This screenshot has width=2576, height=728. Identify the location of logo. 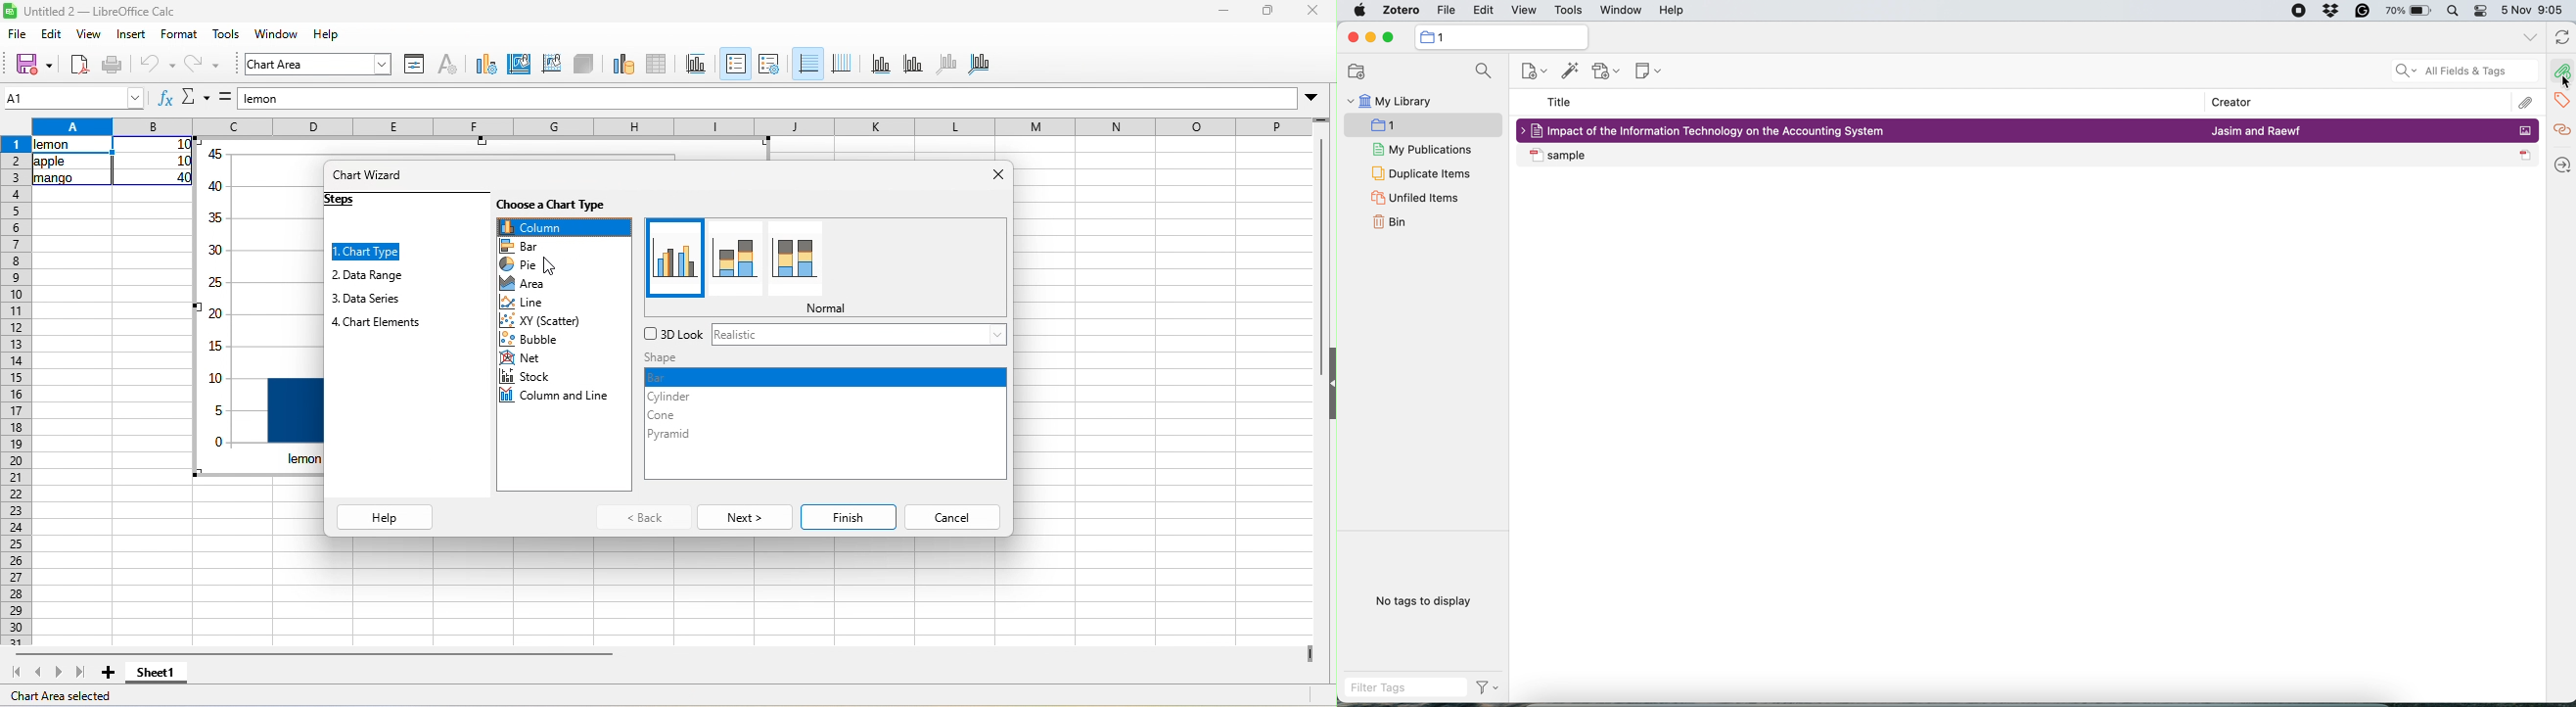
(11, 12).